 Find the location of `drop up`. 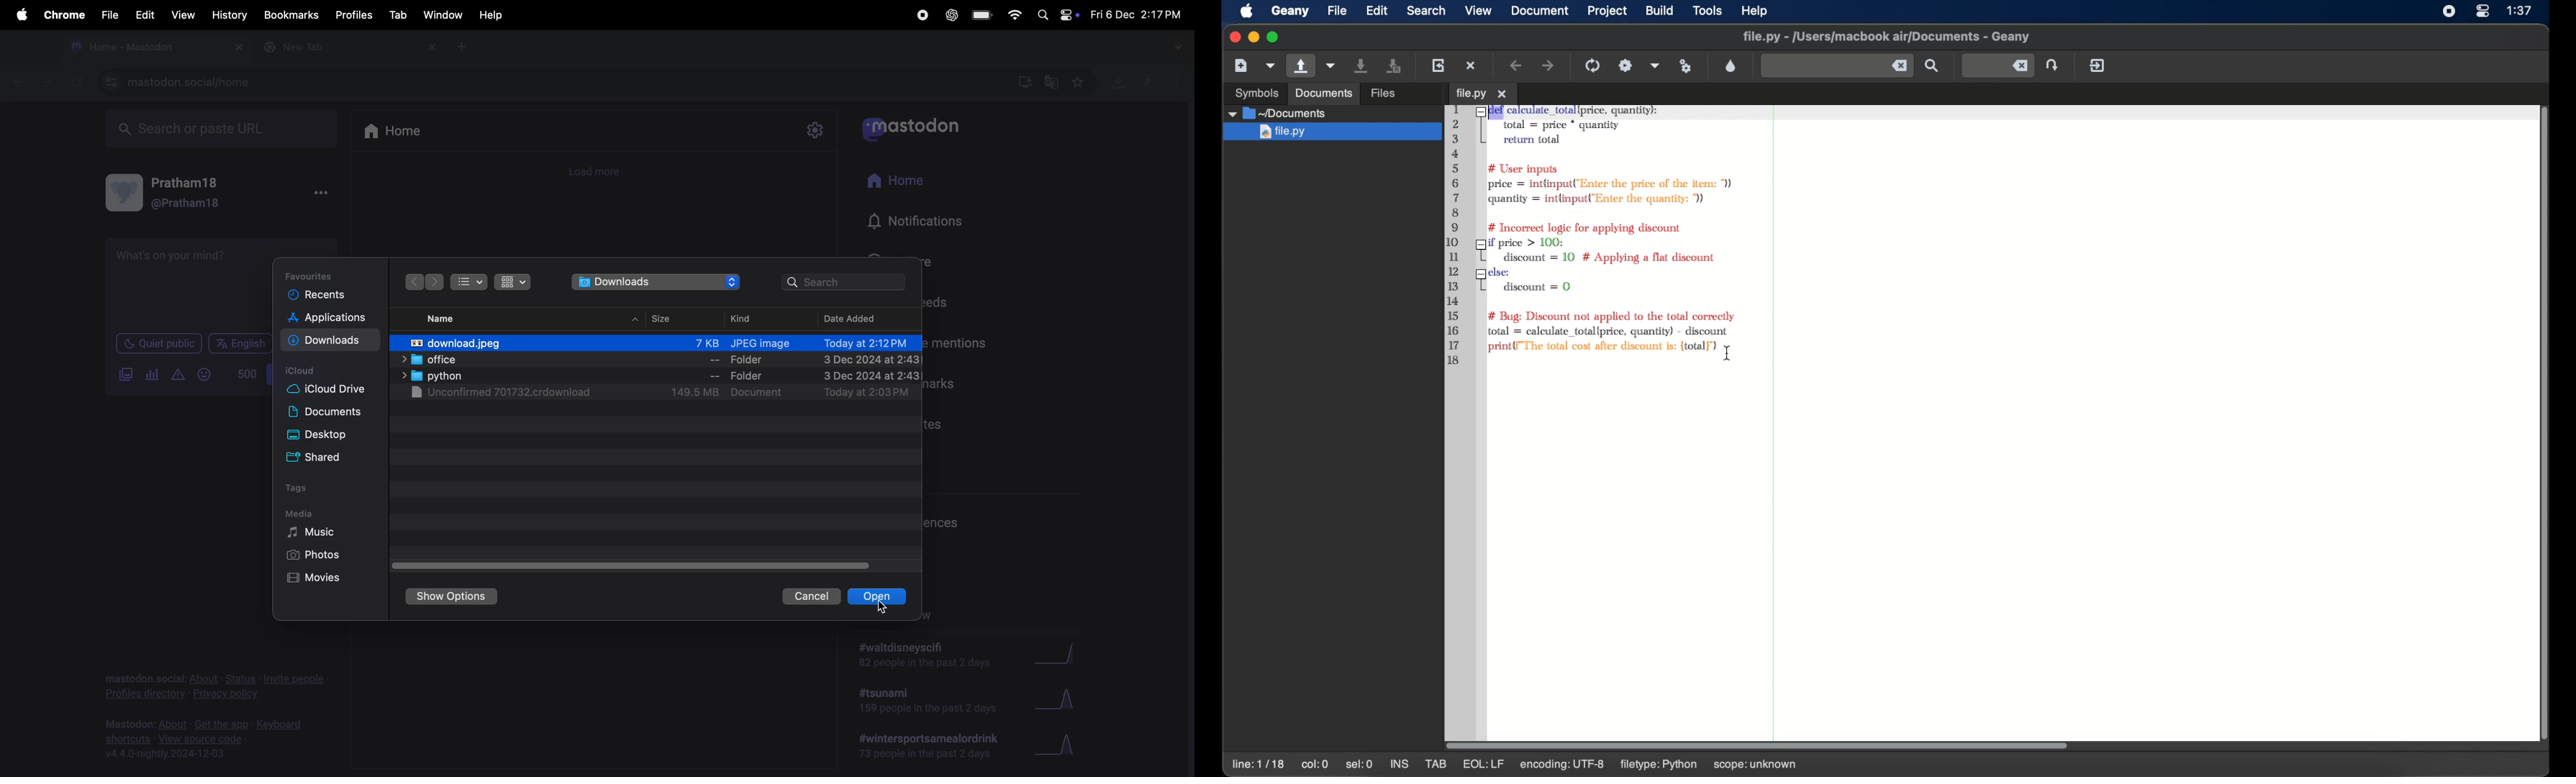

drop up is located at coordinates (636, 317).